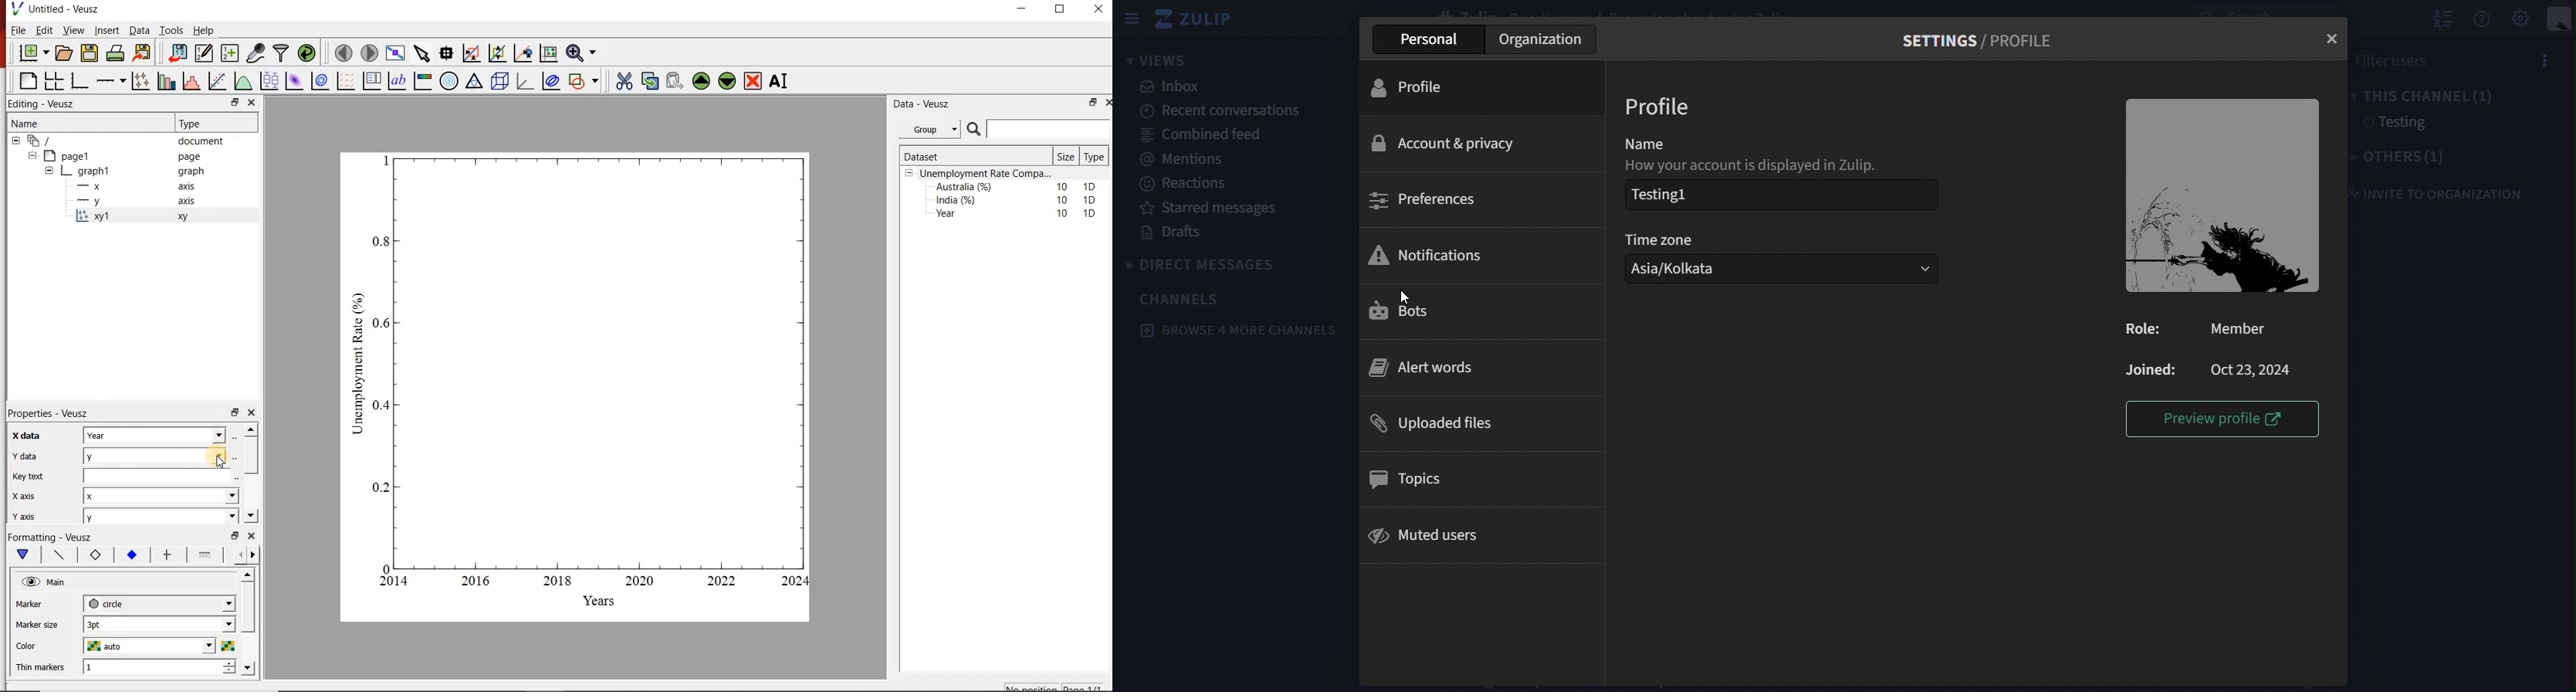  Describe the element at coordinates (1094, 157) in the screenshot. I see `Type` at that location.